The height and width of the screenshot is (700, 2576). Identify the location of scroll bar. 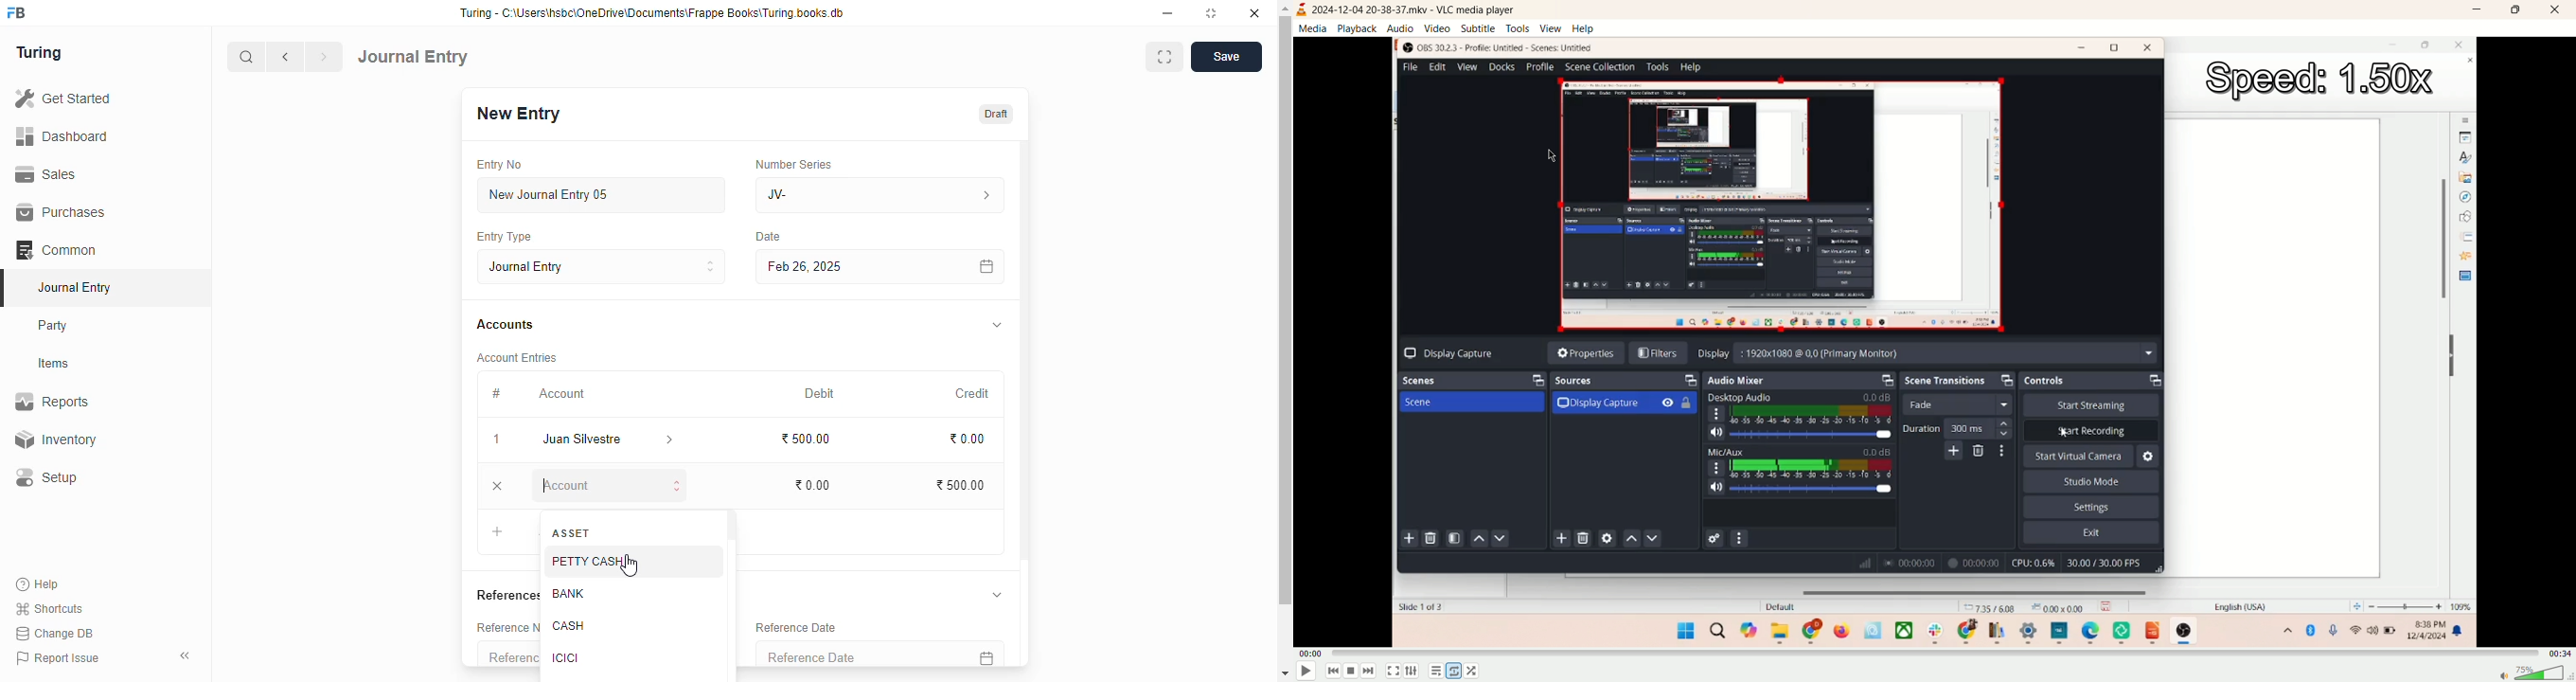
(1024, 404).